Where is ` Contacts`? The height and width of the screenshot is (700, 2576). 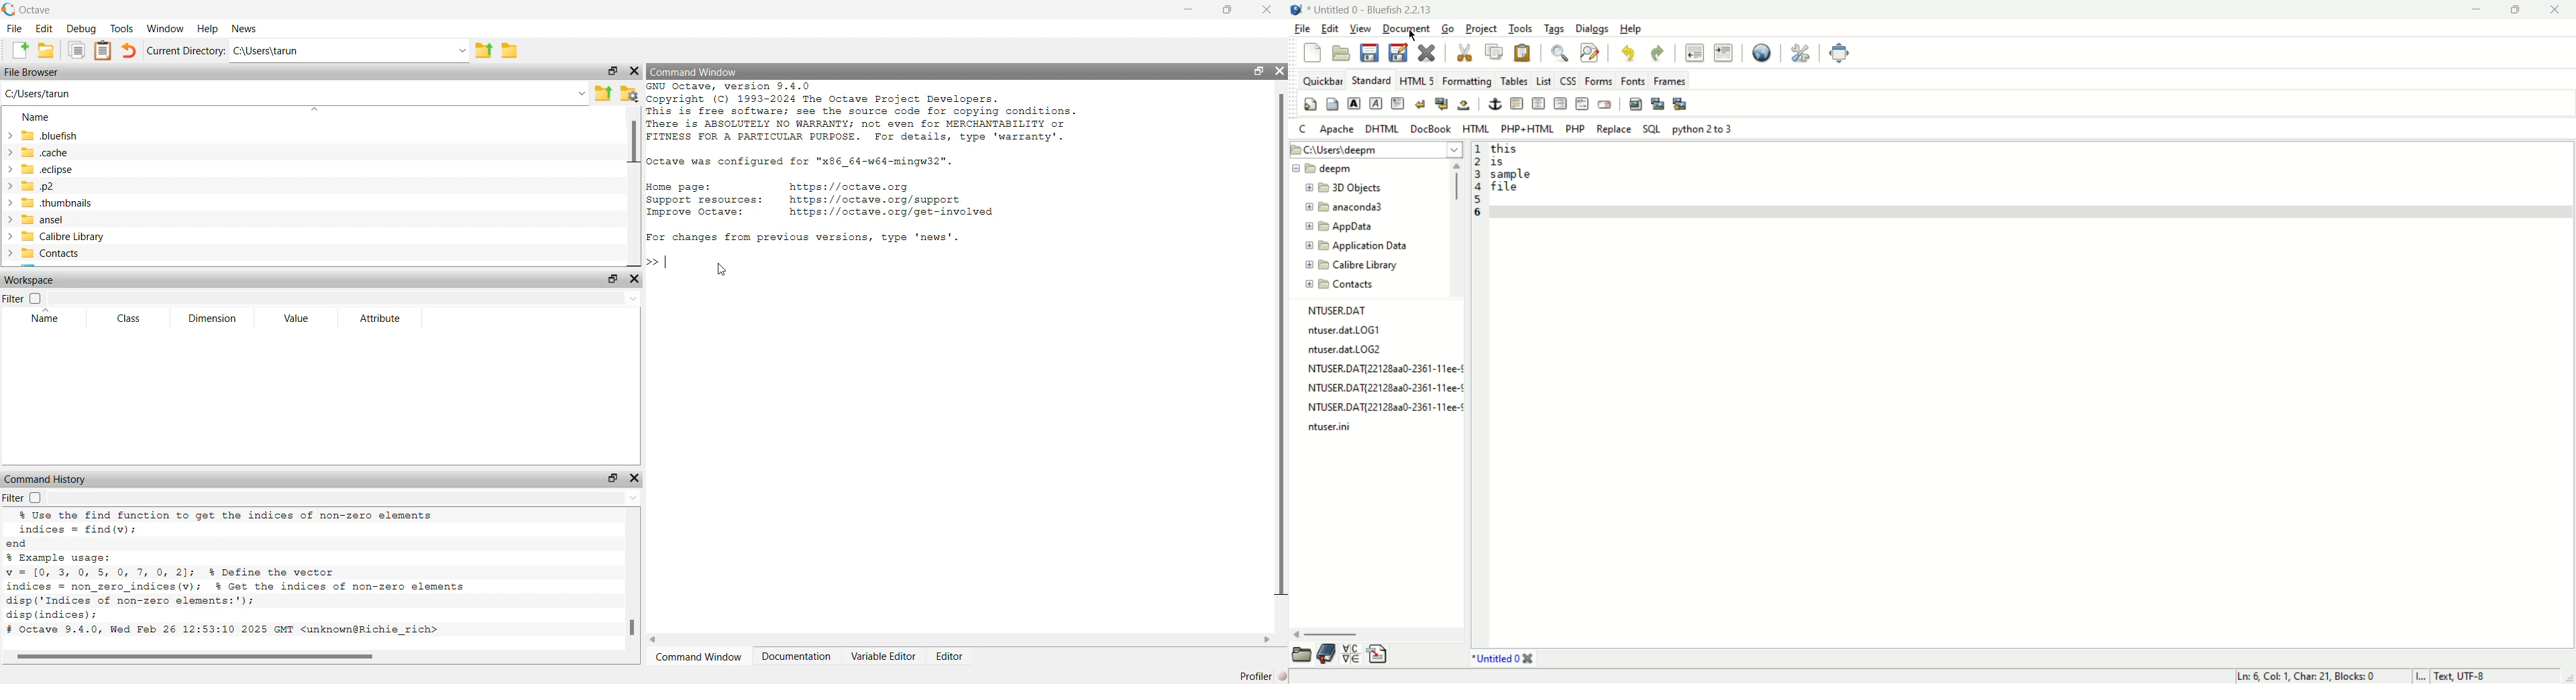
 Contacts is located at coordinates (46, 255).